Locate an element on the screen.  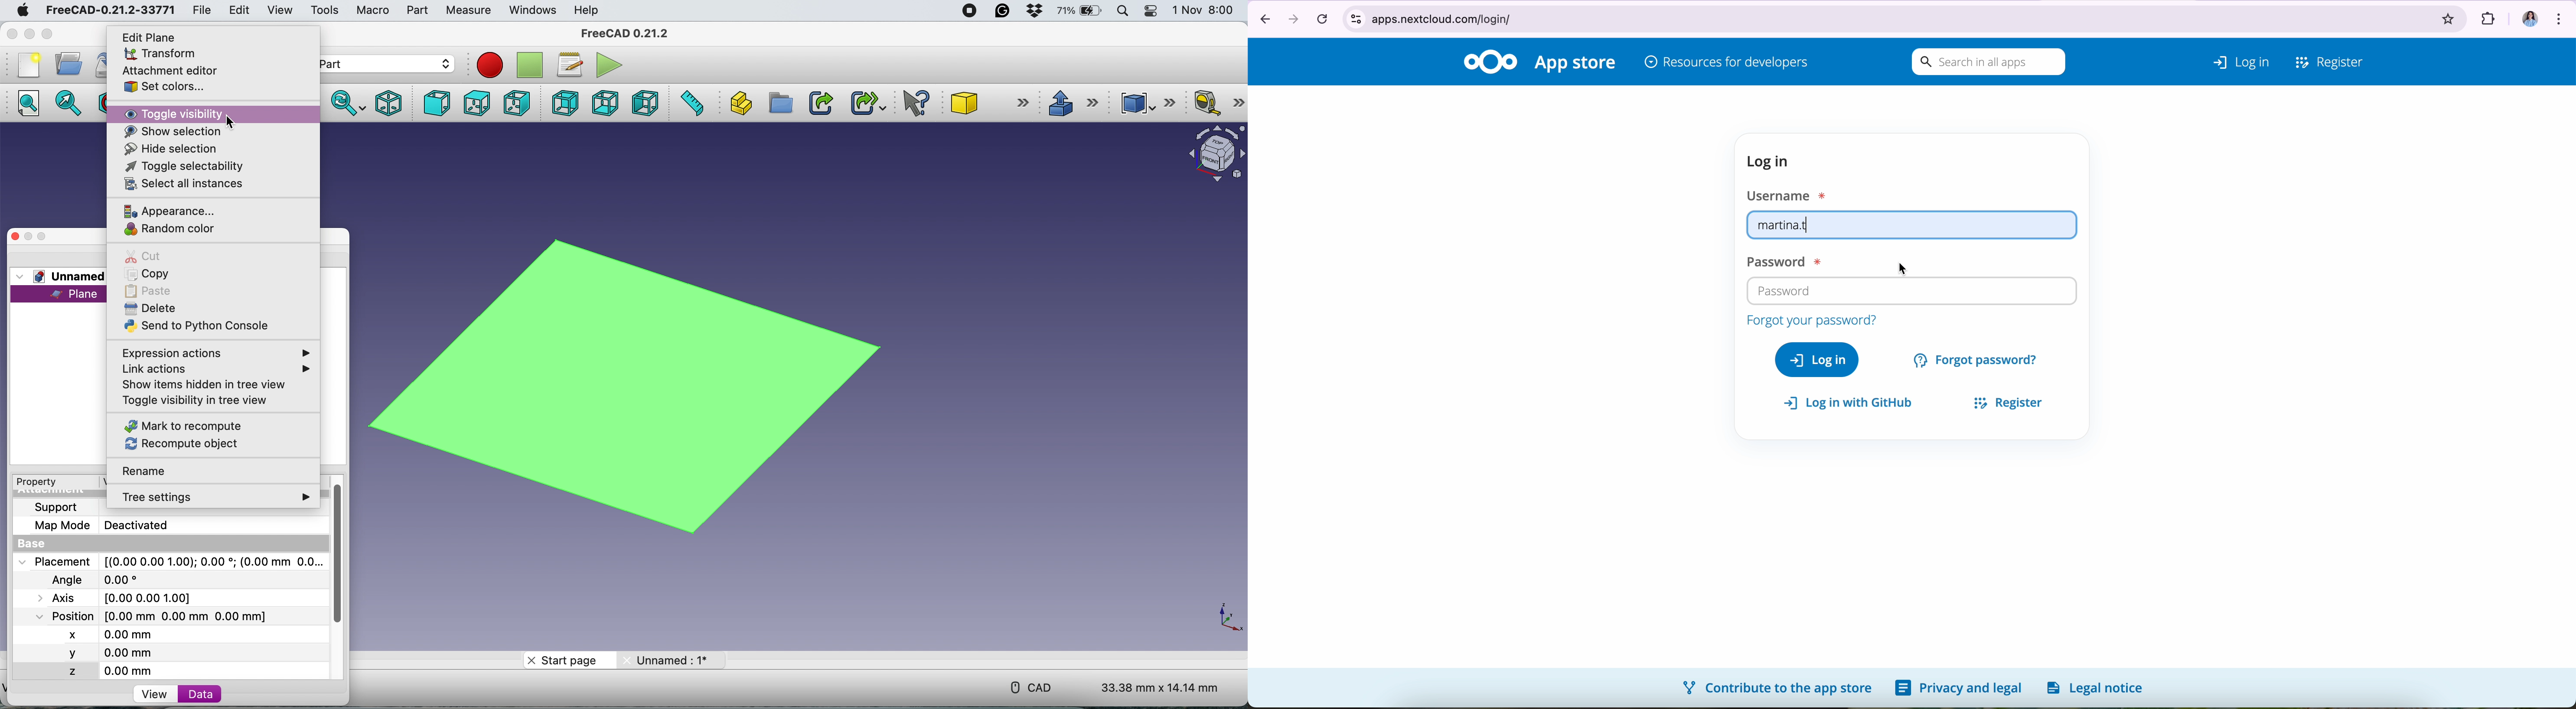
cancel is located at coordinates (1322, 18).